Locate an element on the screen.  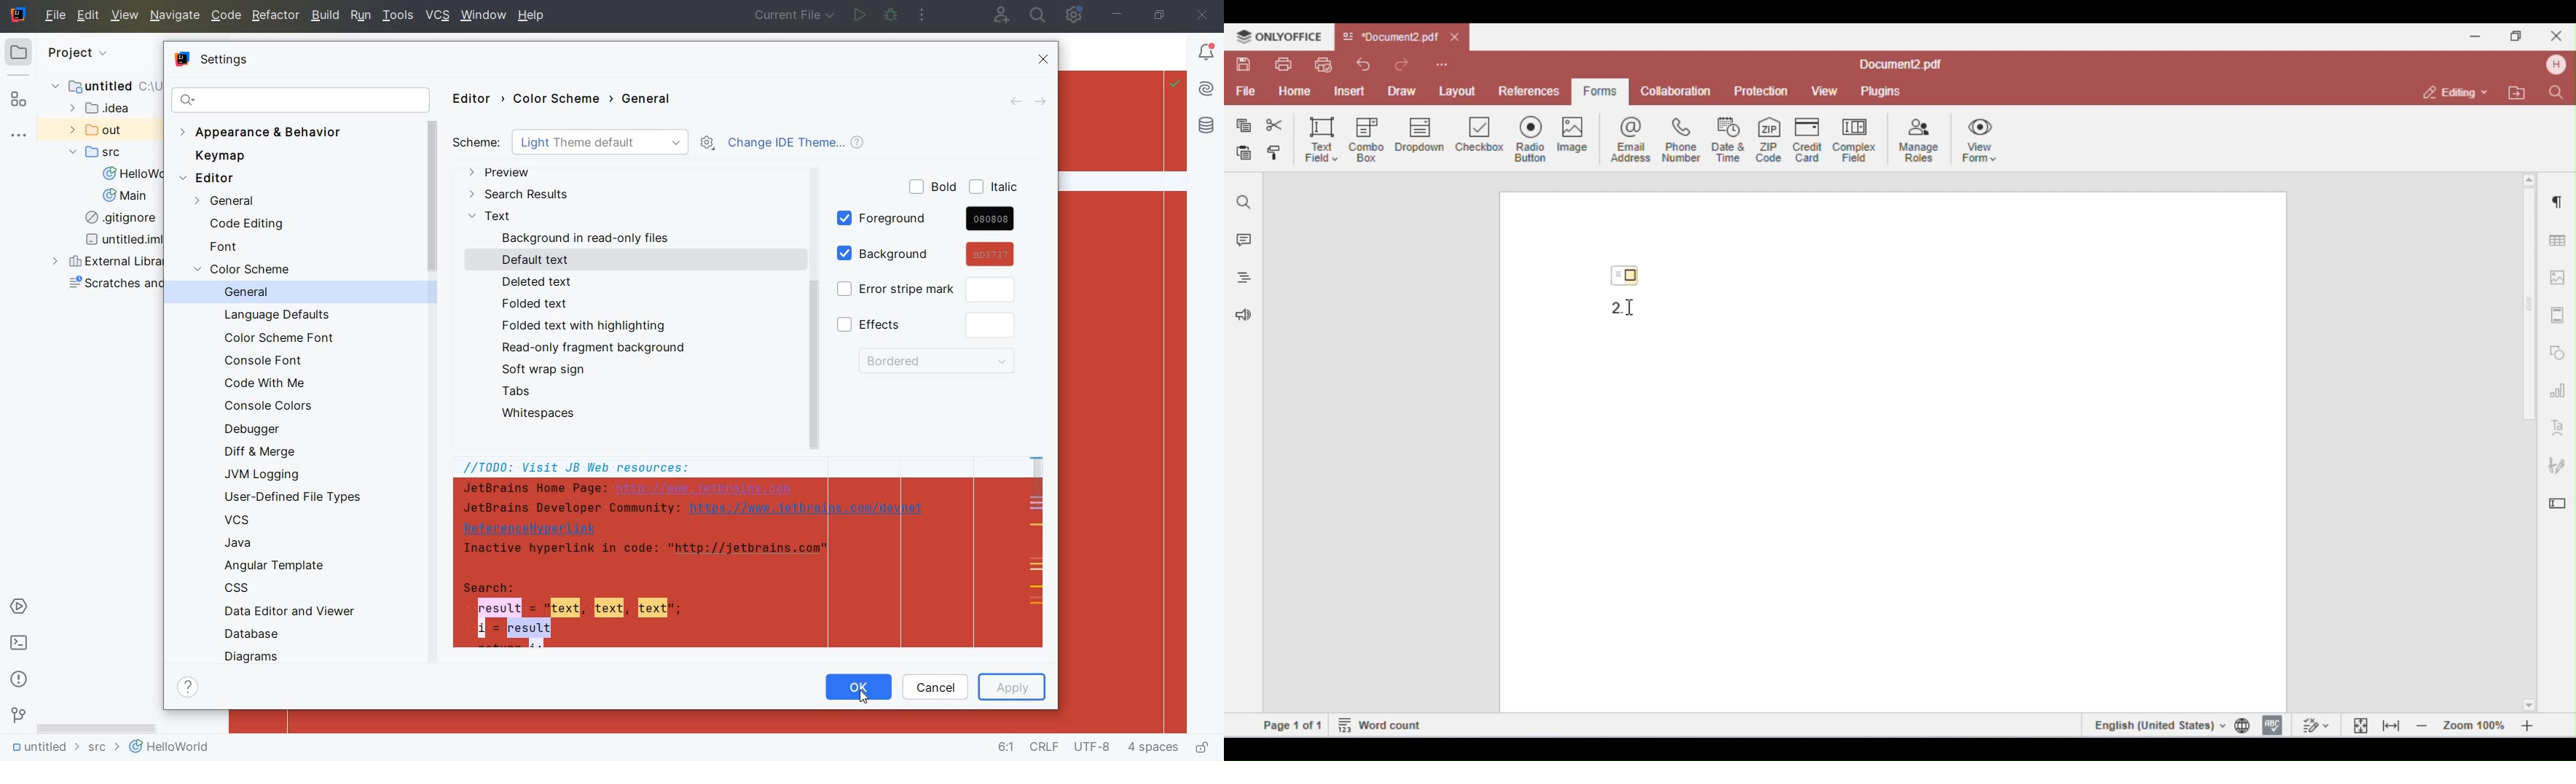
code with me is located at coordinates (1000, 15).